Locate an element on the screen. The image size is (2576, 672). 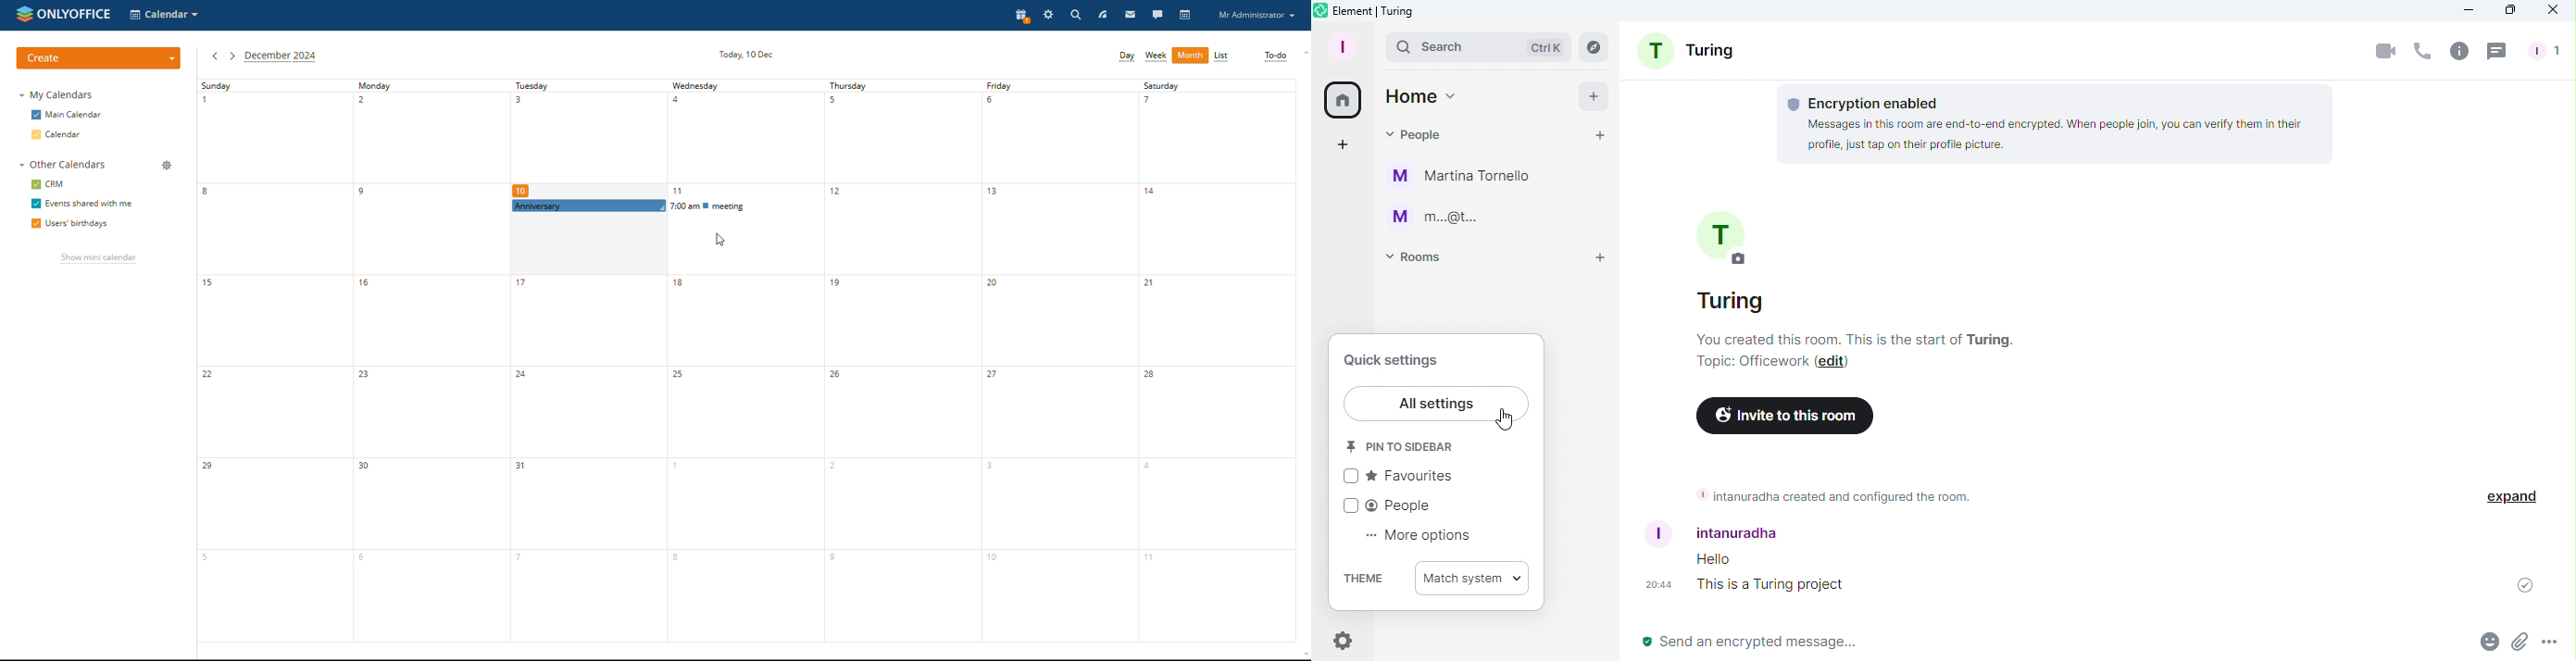
talk is located at coordinates (1157, 16).